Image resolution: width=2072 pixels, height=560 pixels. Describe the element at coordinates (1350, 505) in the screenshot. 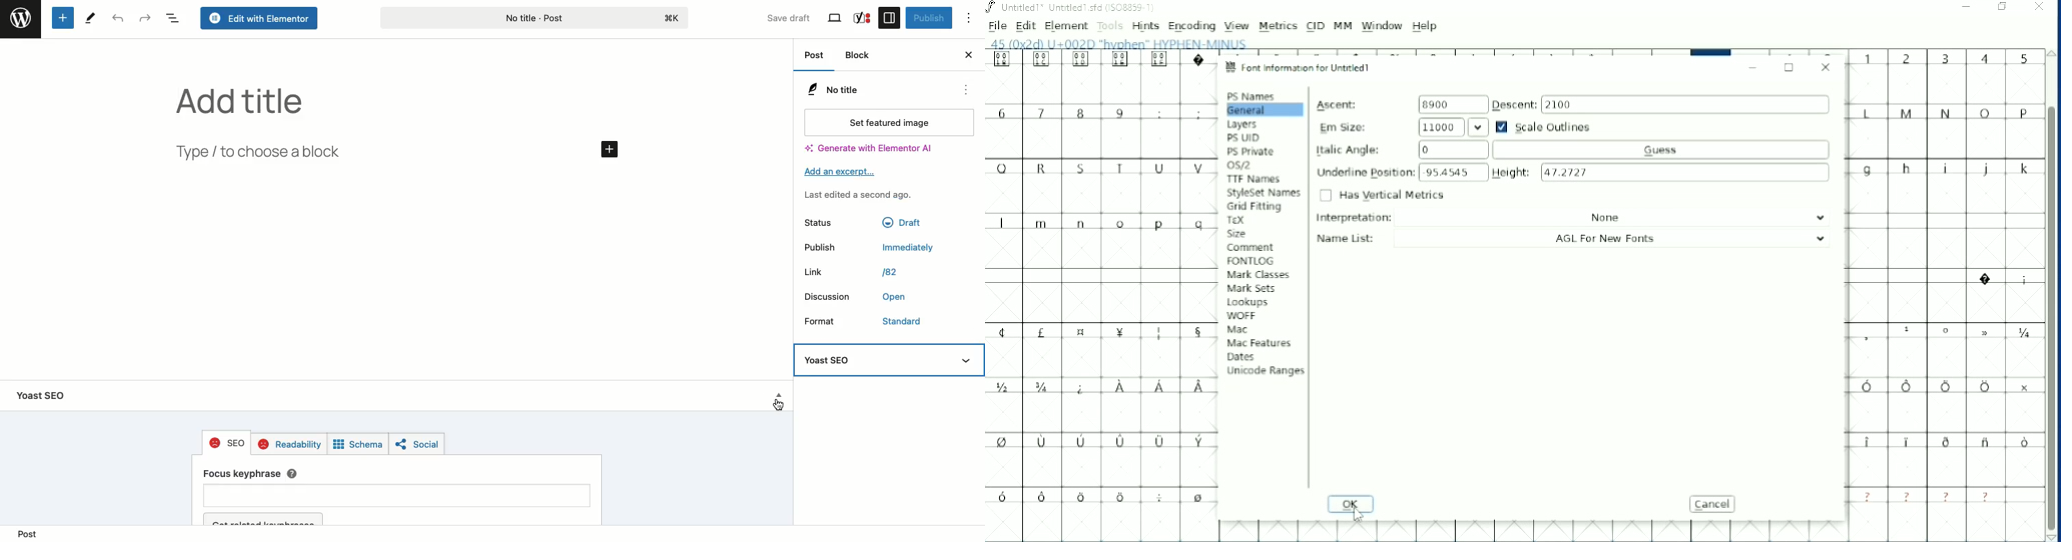

I see `OK` at that location.